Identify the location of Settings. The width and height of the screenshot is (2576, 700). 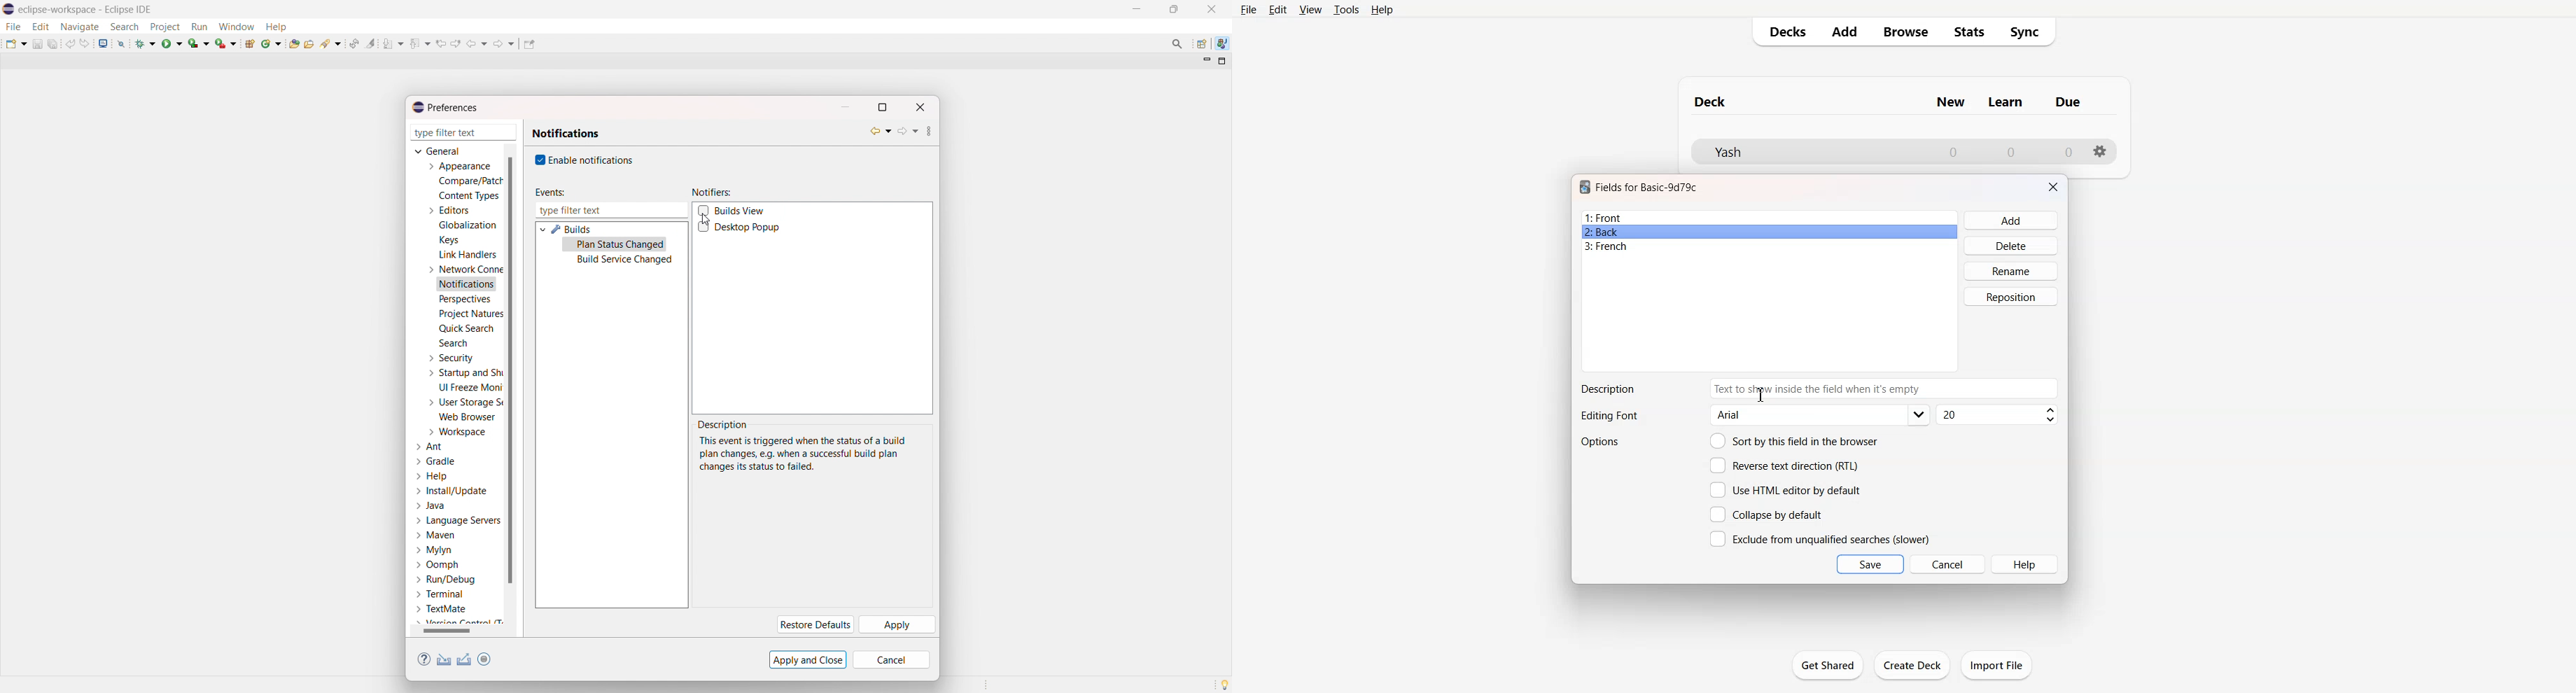
(2101, 151).